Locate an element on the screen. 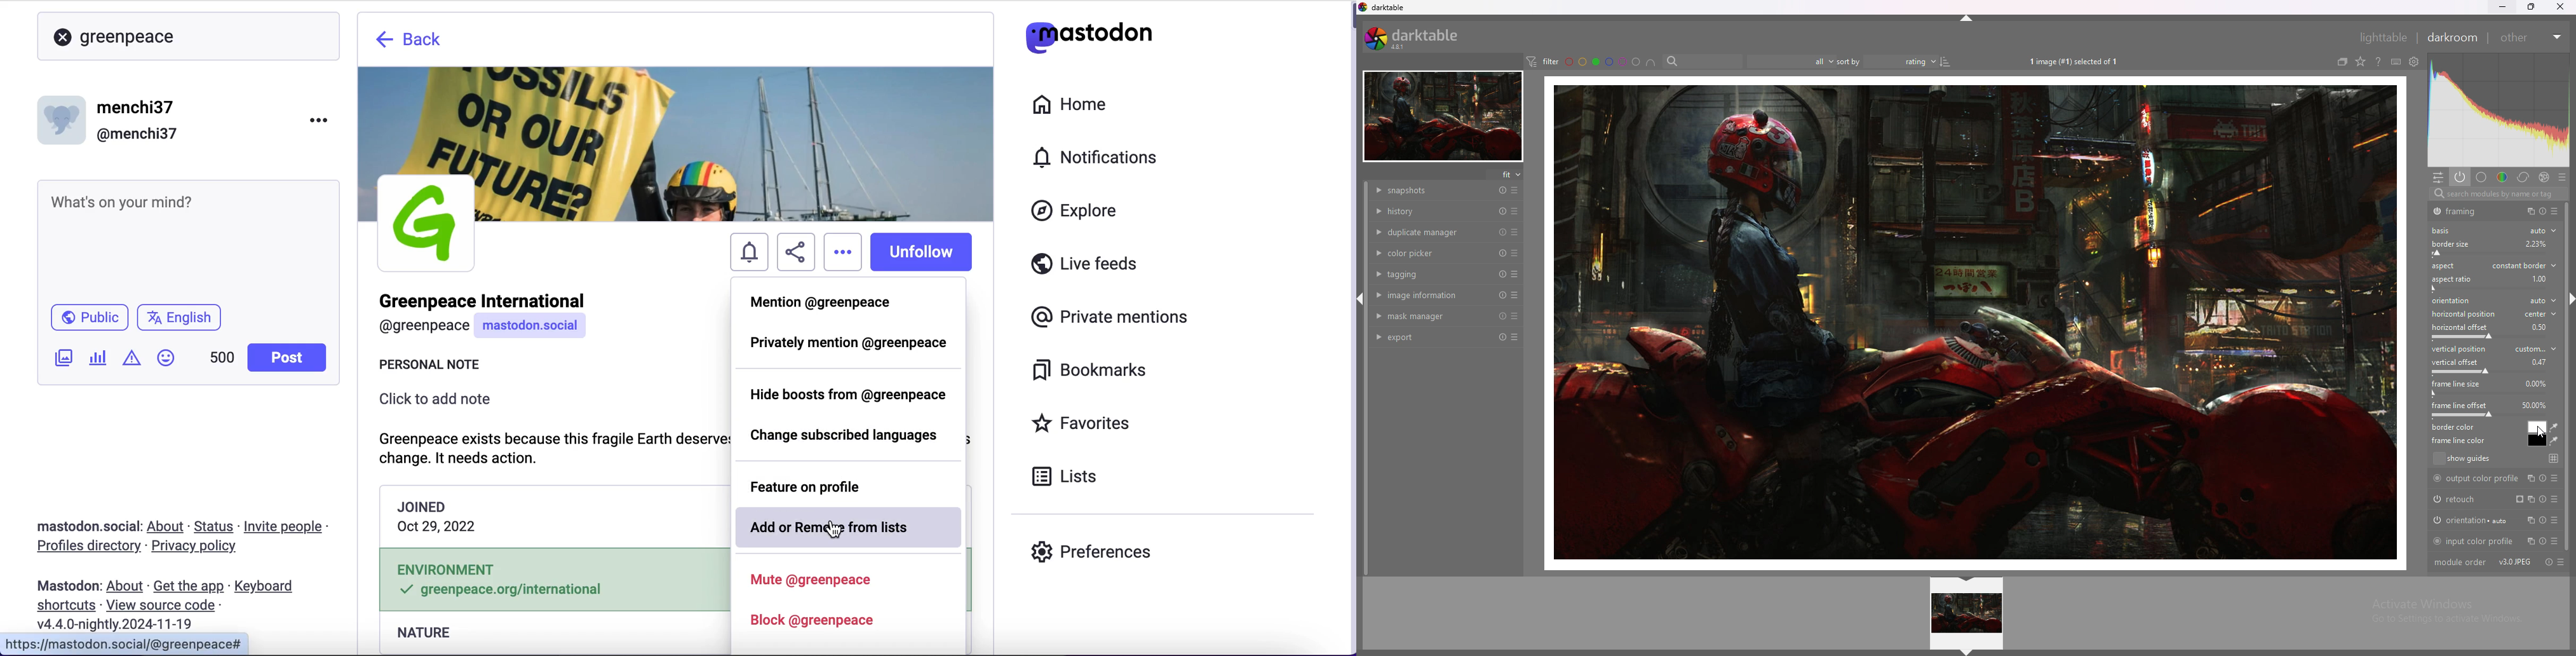  options is located at coordinates (842, 251).